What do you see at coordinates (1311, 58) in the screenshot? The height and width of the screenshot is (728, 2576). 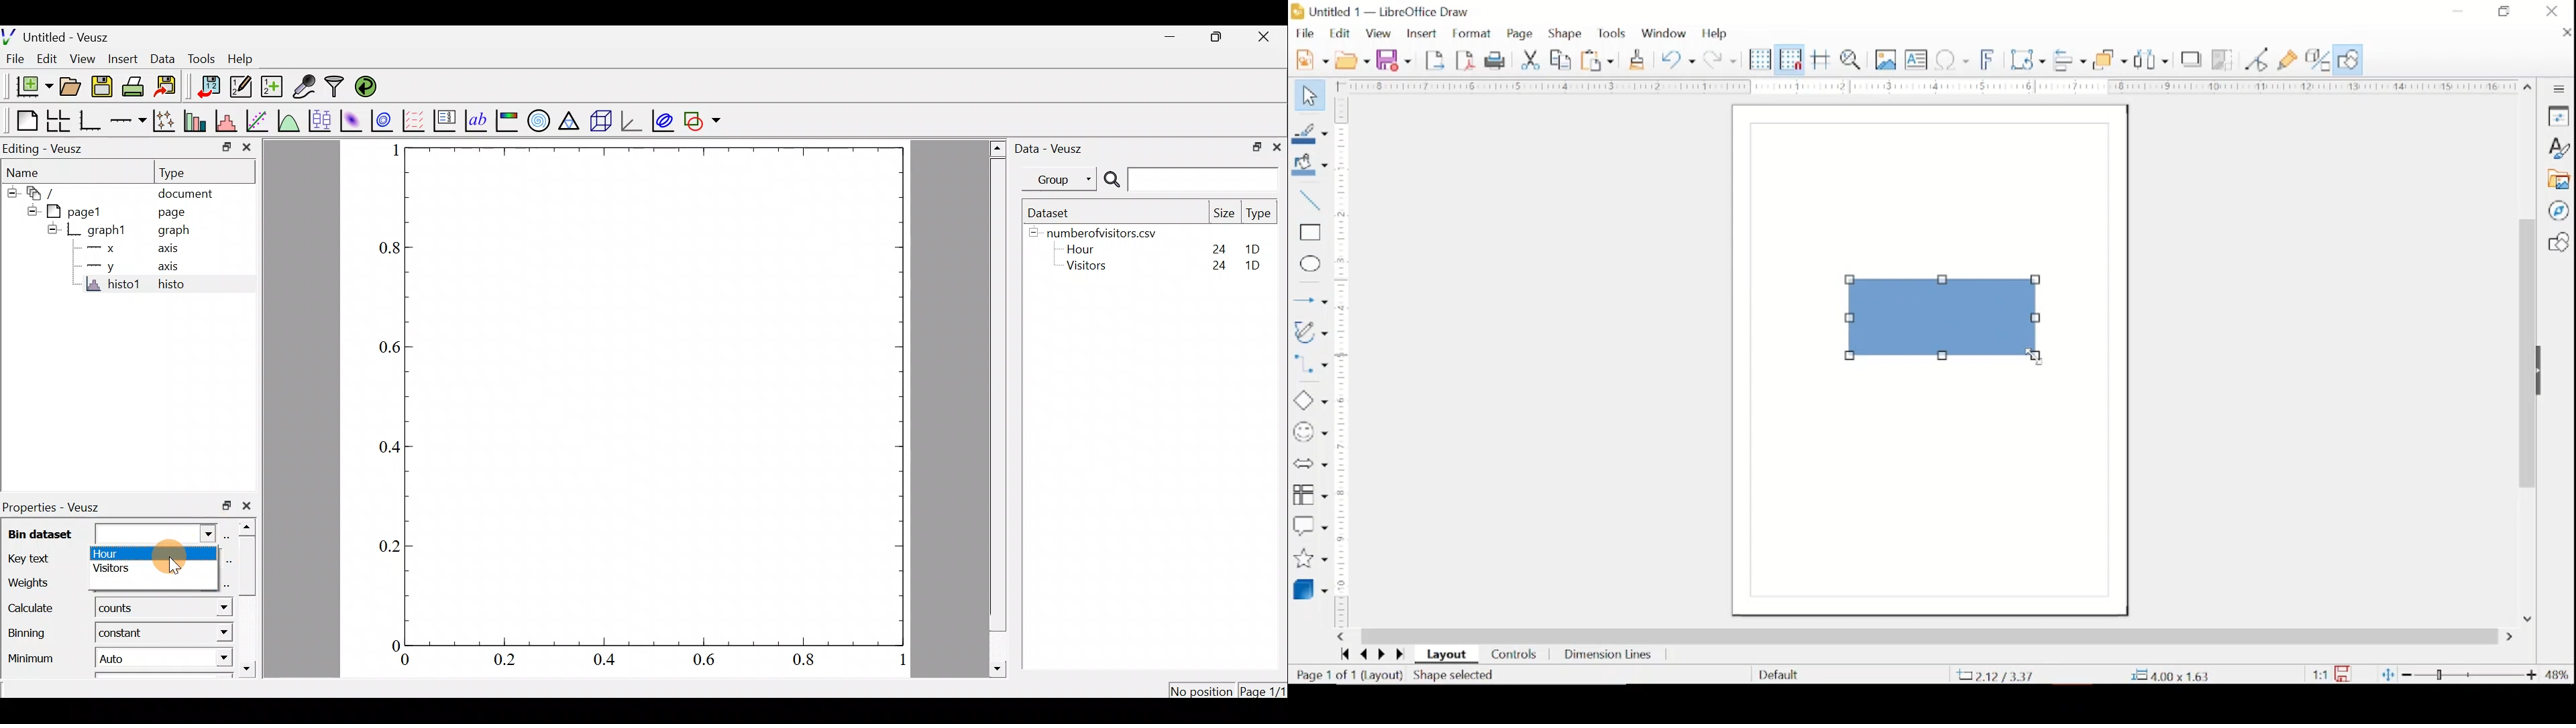 I see `new` at bounding box center [1311, 58].